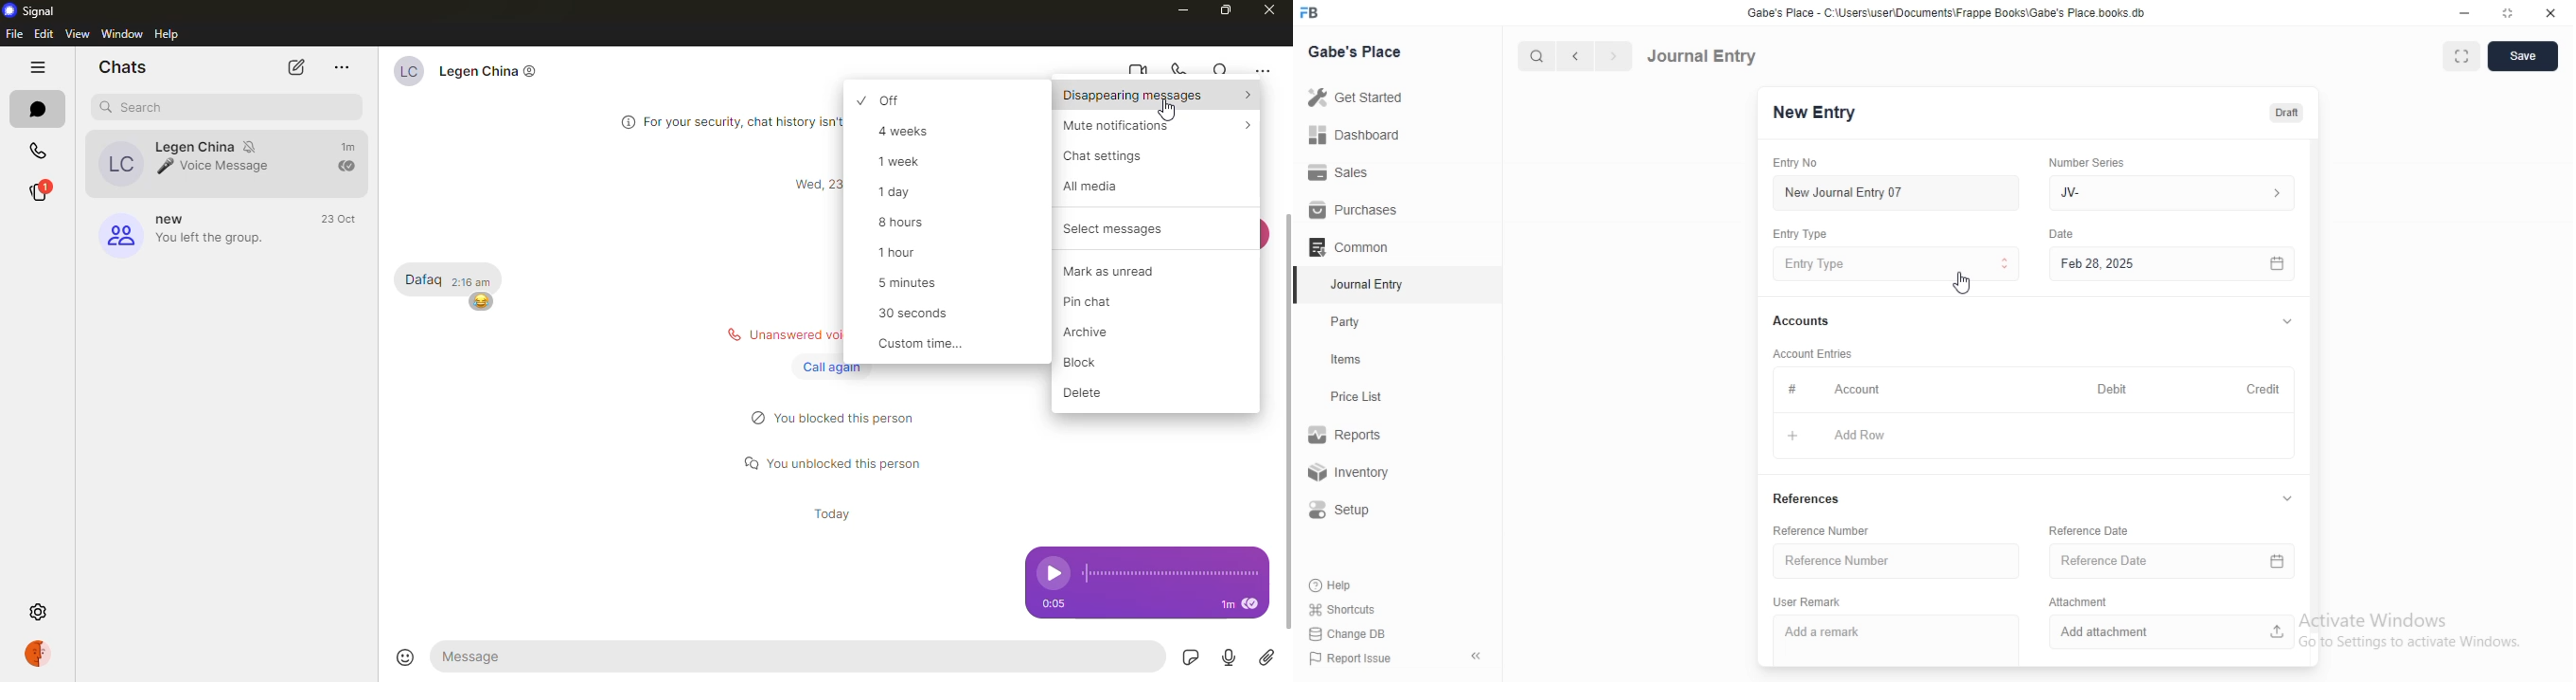 Image resolution: width=2576 pixels, height=700 pixels. Describe the element at coordinates (121, 33) in the screenshot. I see `window` at that location.